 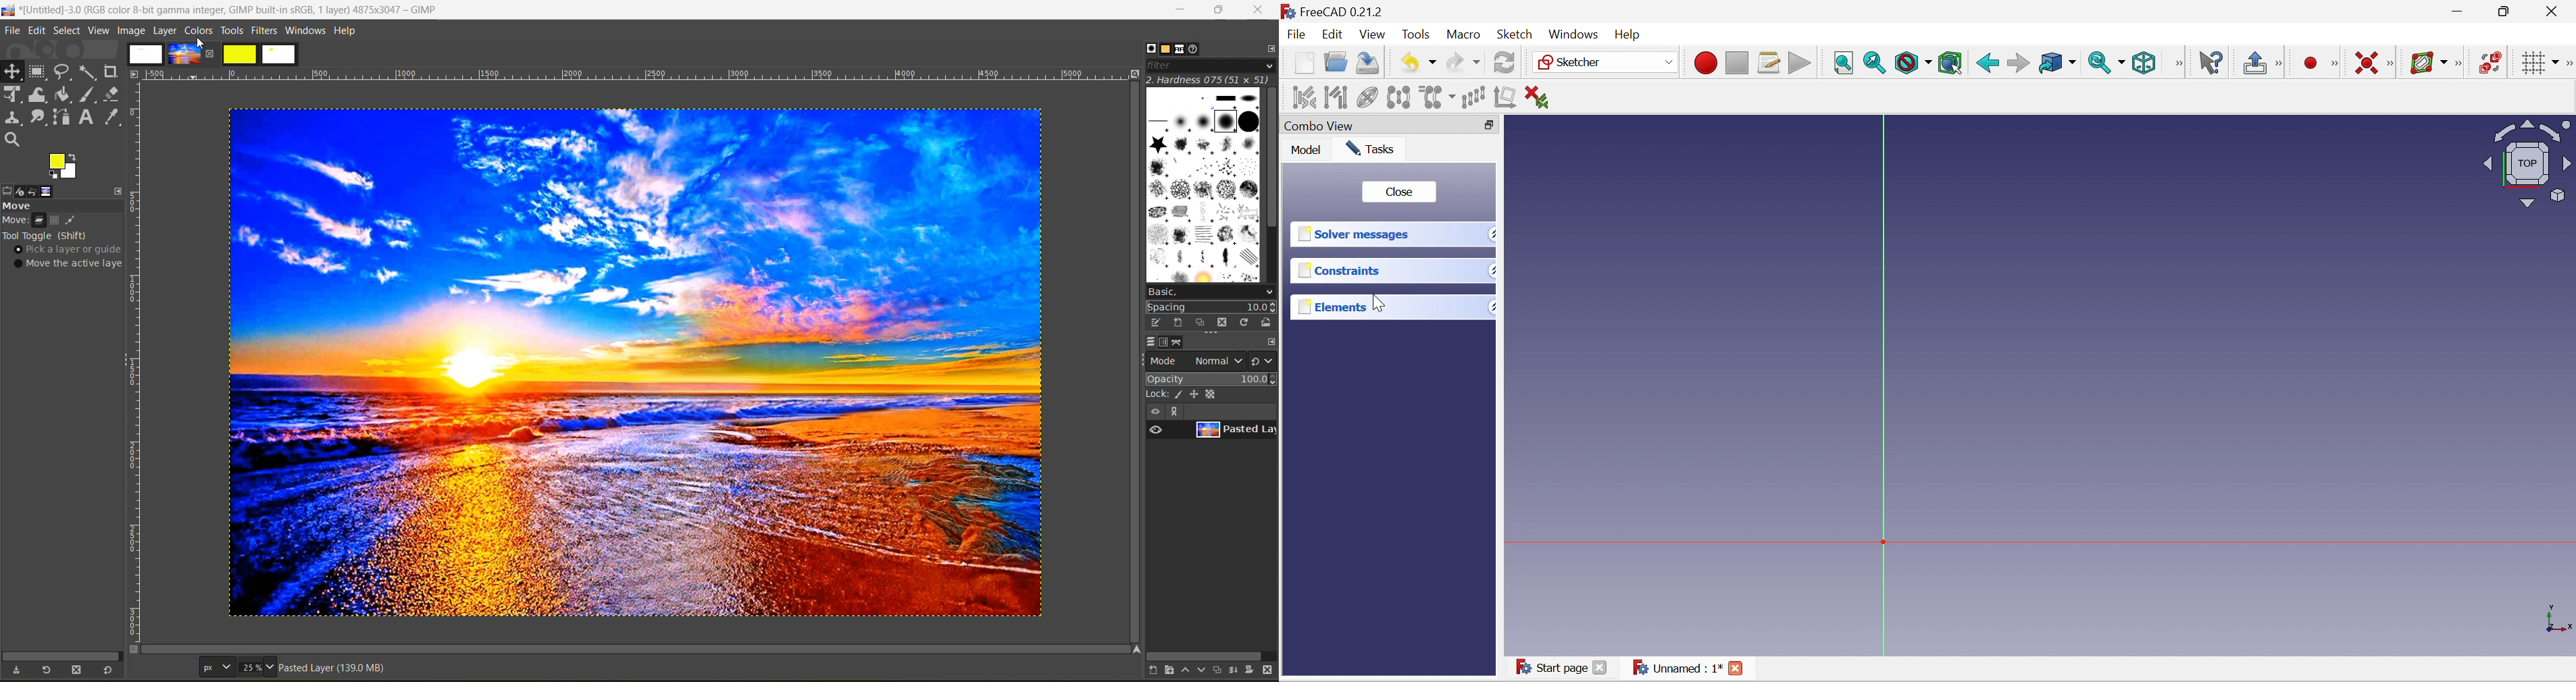 What do you see at coordinates (47, 192) in the screenshot?
I see `images` at bounding box center [47, 192].